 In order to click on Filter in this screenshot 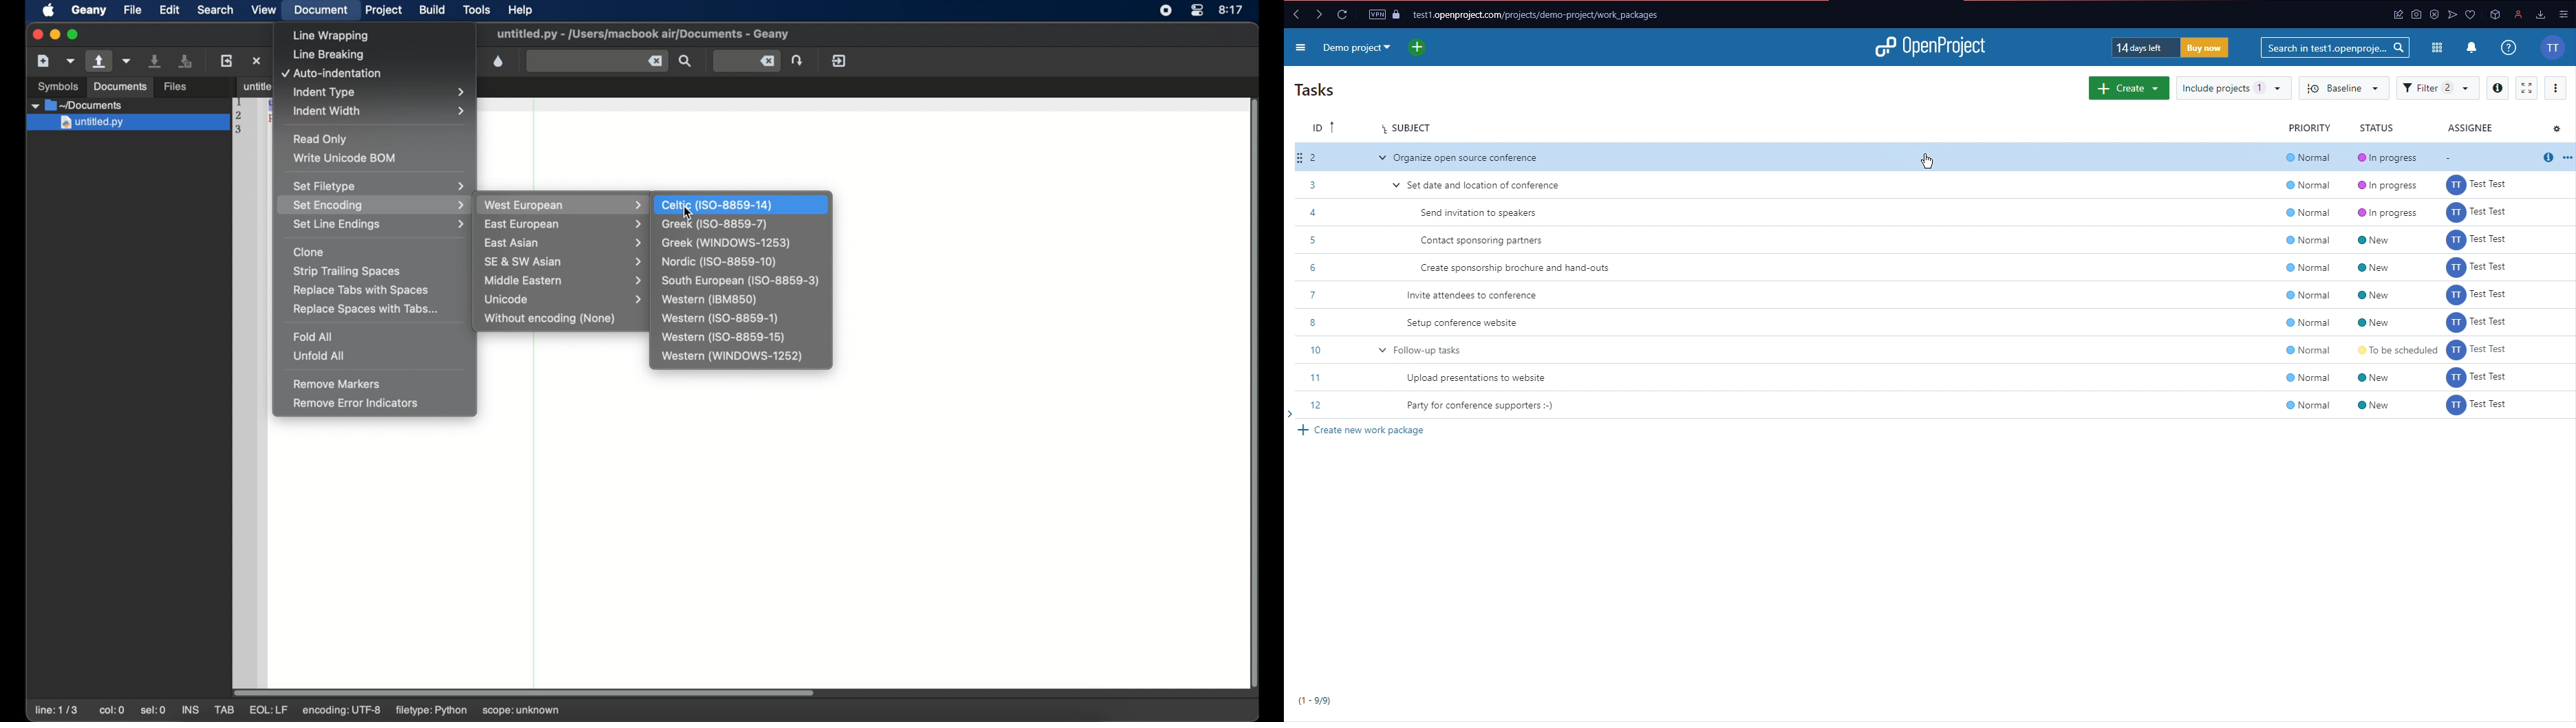, I will do `click(2438, 87)`.